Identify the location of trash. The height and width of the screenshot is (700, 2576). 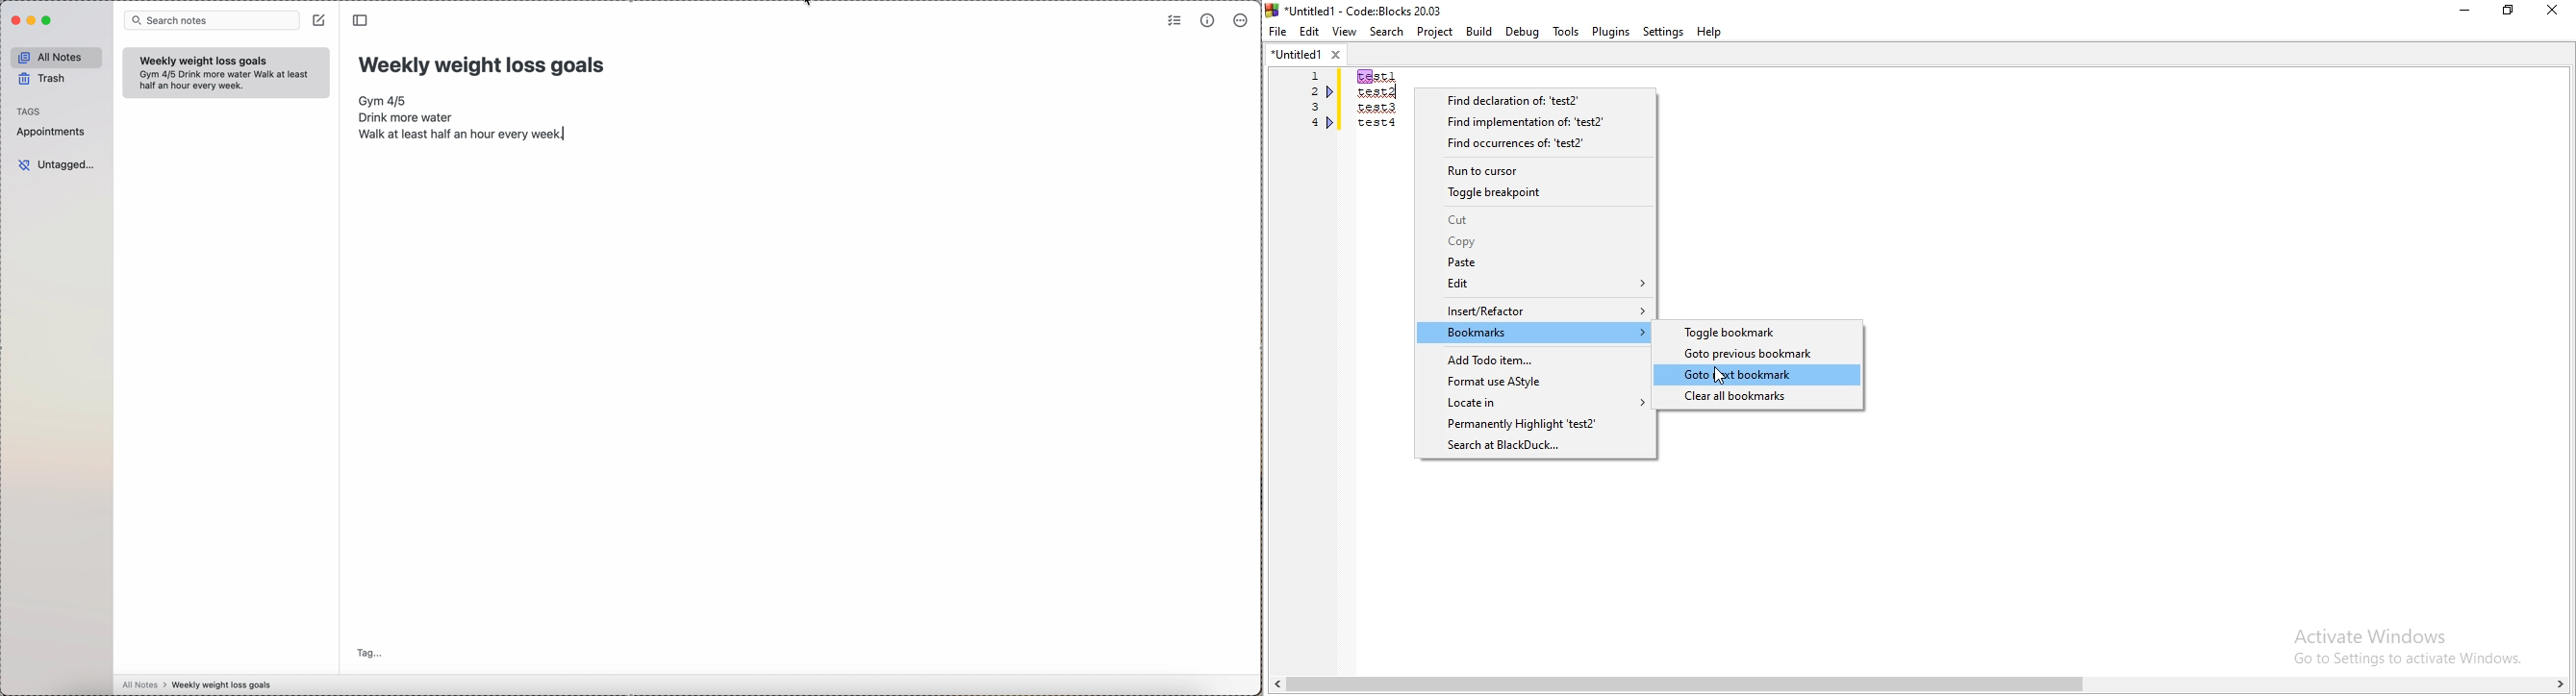
(42, 78).